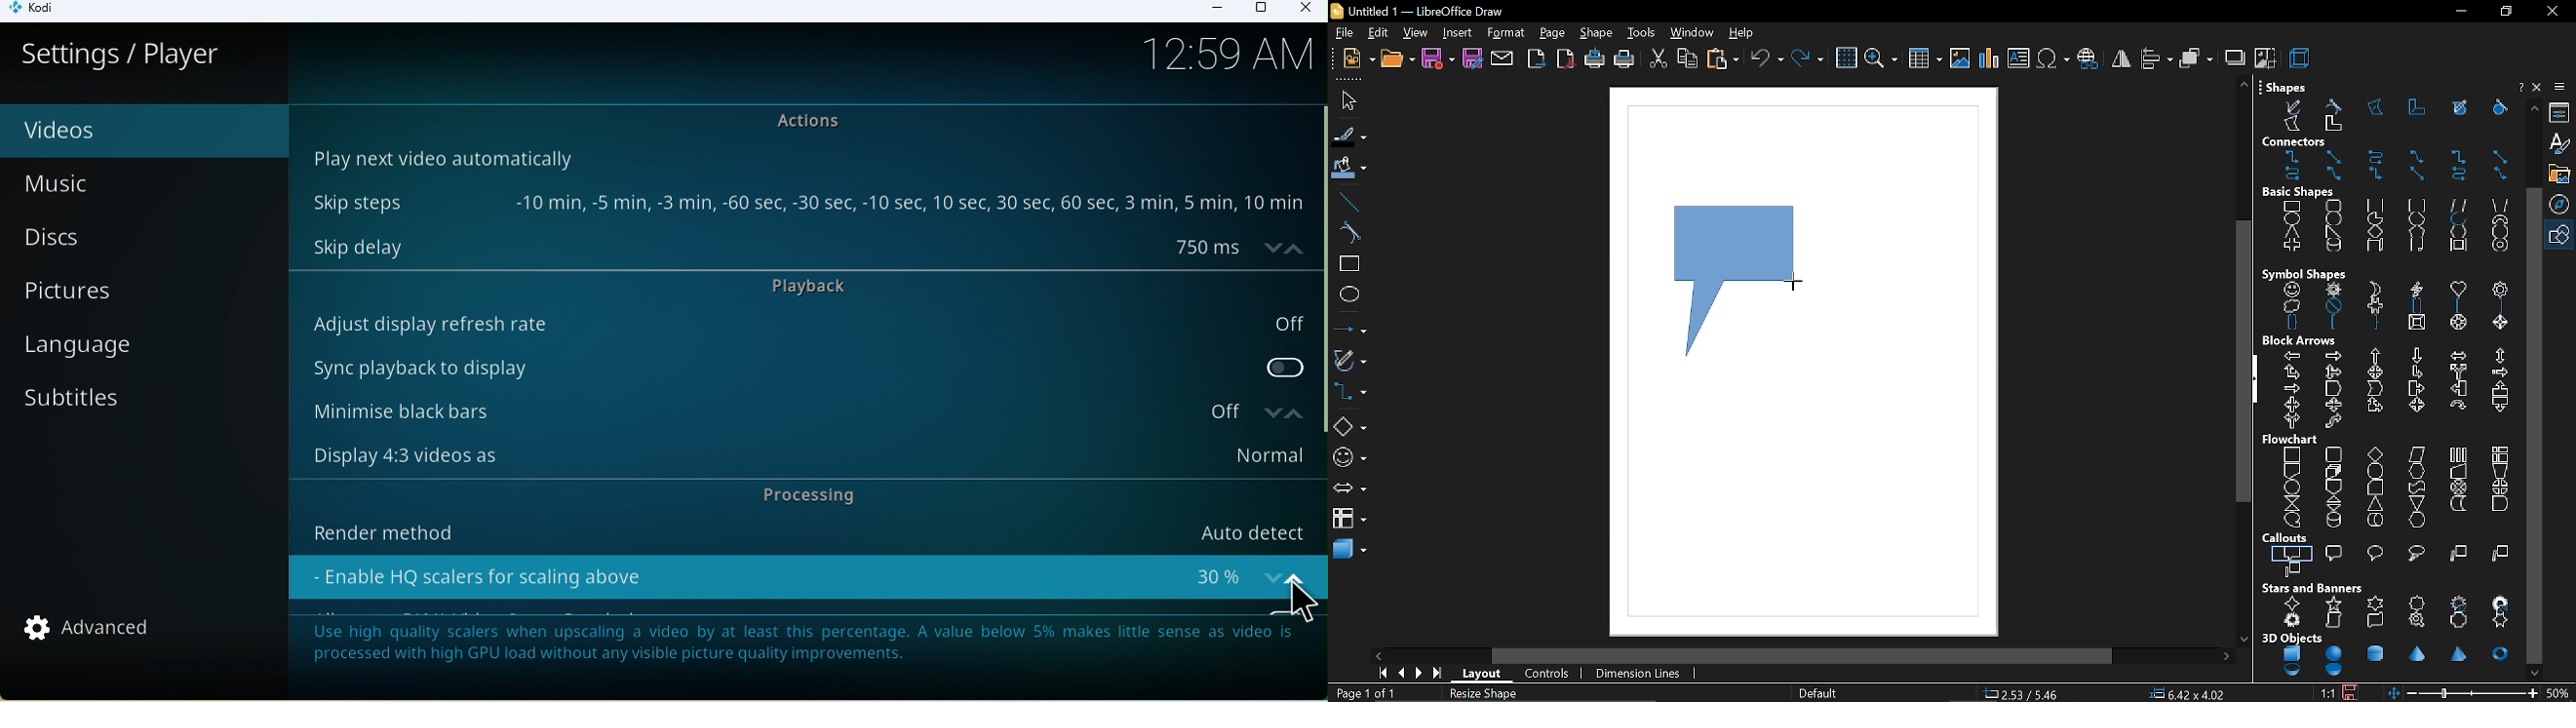 The width and height of the screenshot is (2576, 728). Describe the element at coordinates (1503, 32) in the screenshot. I see `format` at that location.